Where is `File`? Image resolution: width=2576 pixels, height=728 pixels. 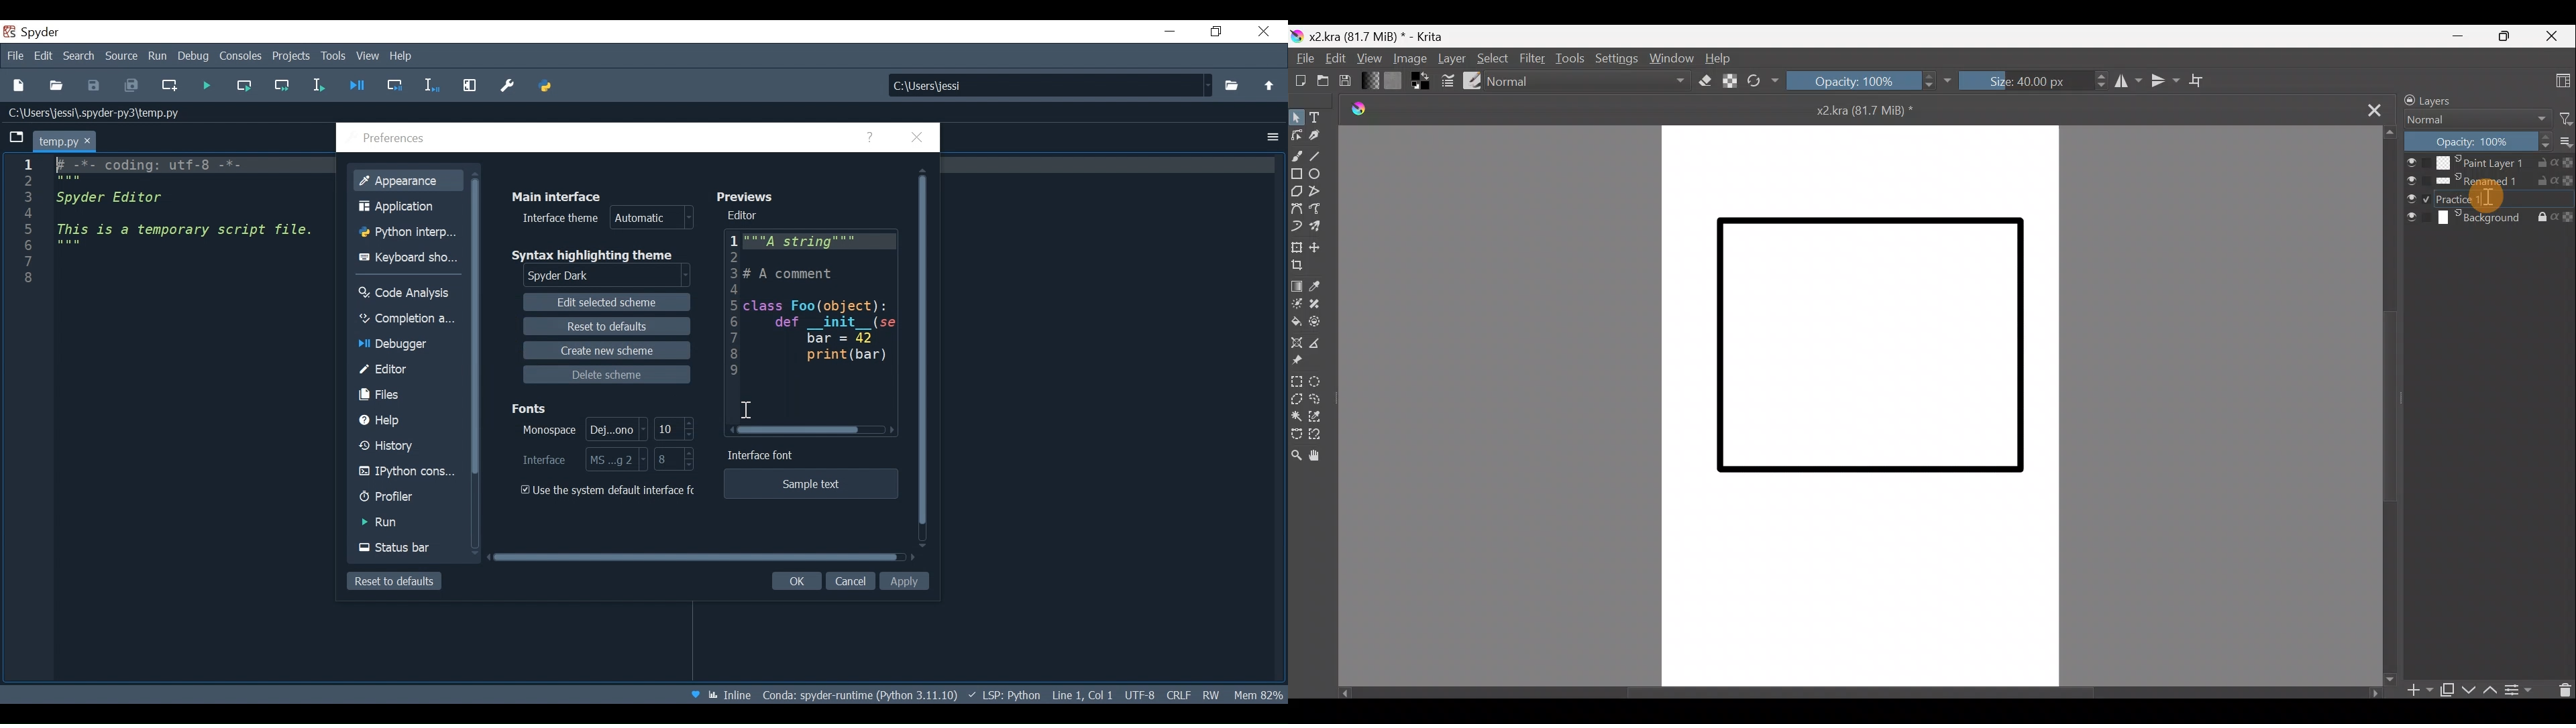 File is located at coordinates (1303, 58).